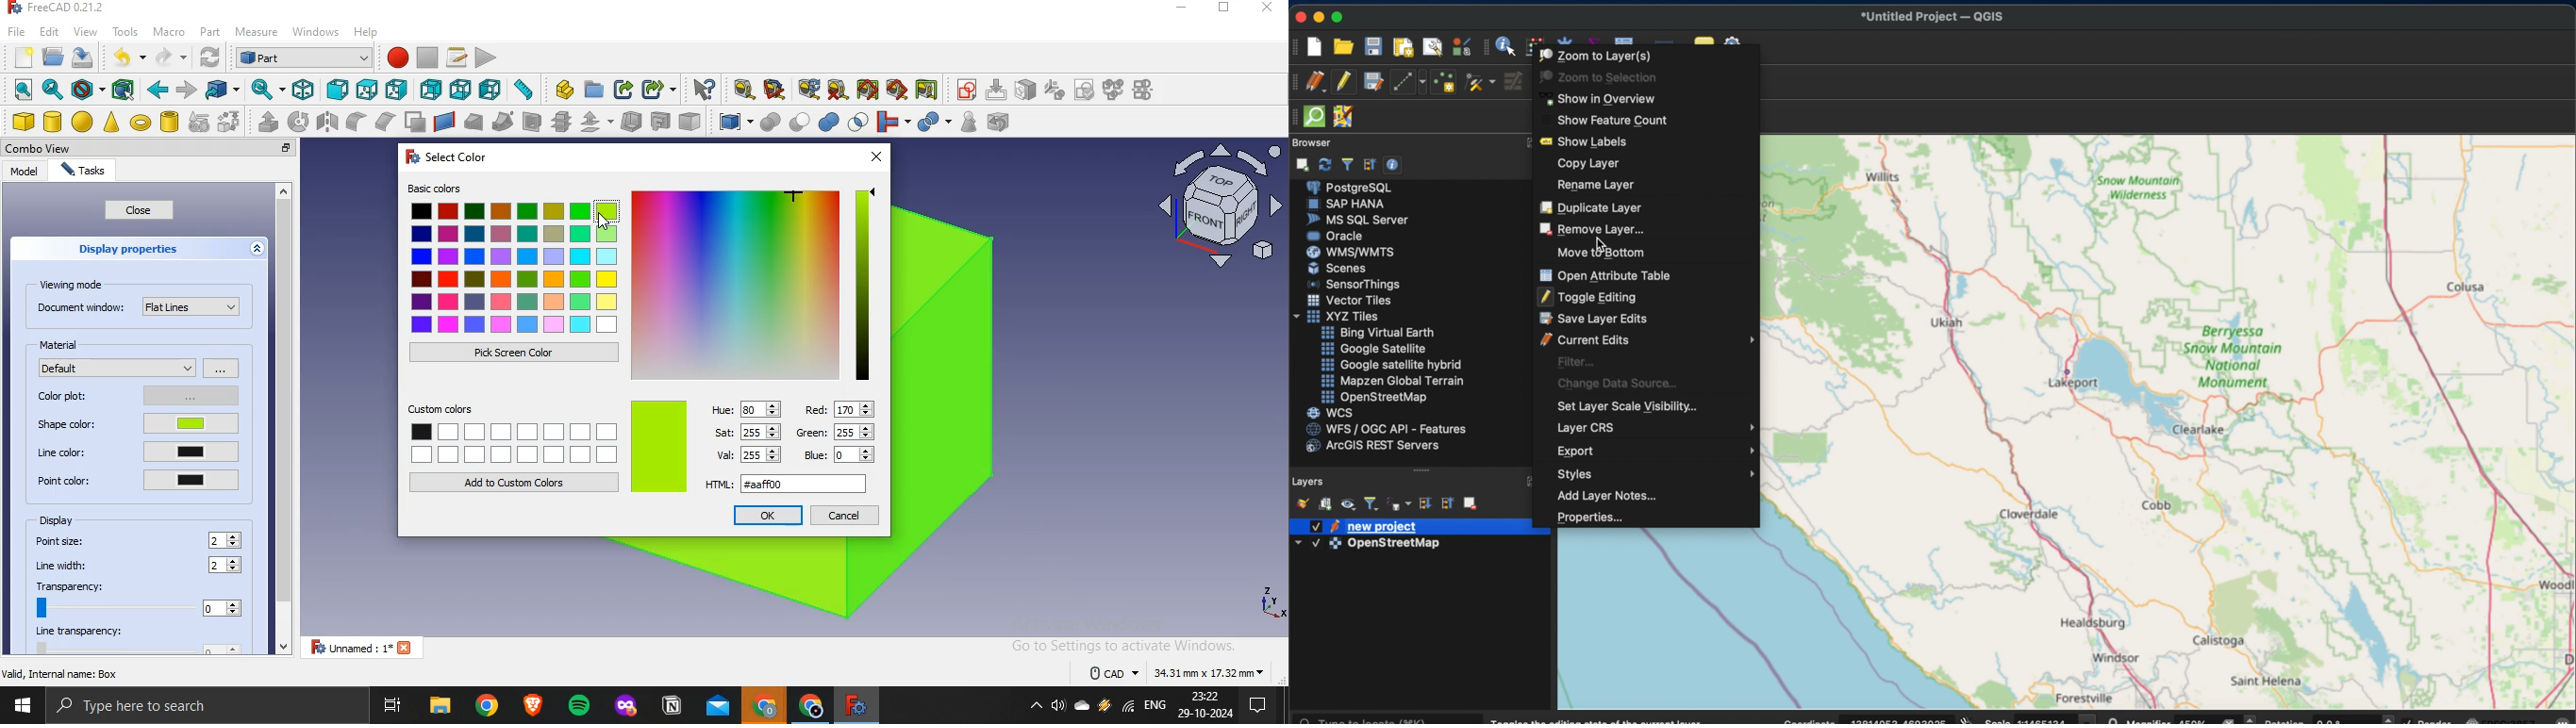  I want to click on filter, so click(1573, 361).